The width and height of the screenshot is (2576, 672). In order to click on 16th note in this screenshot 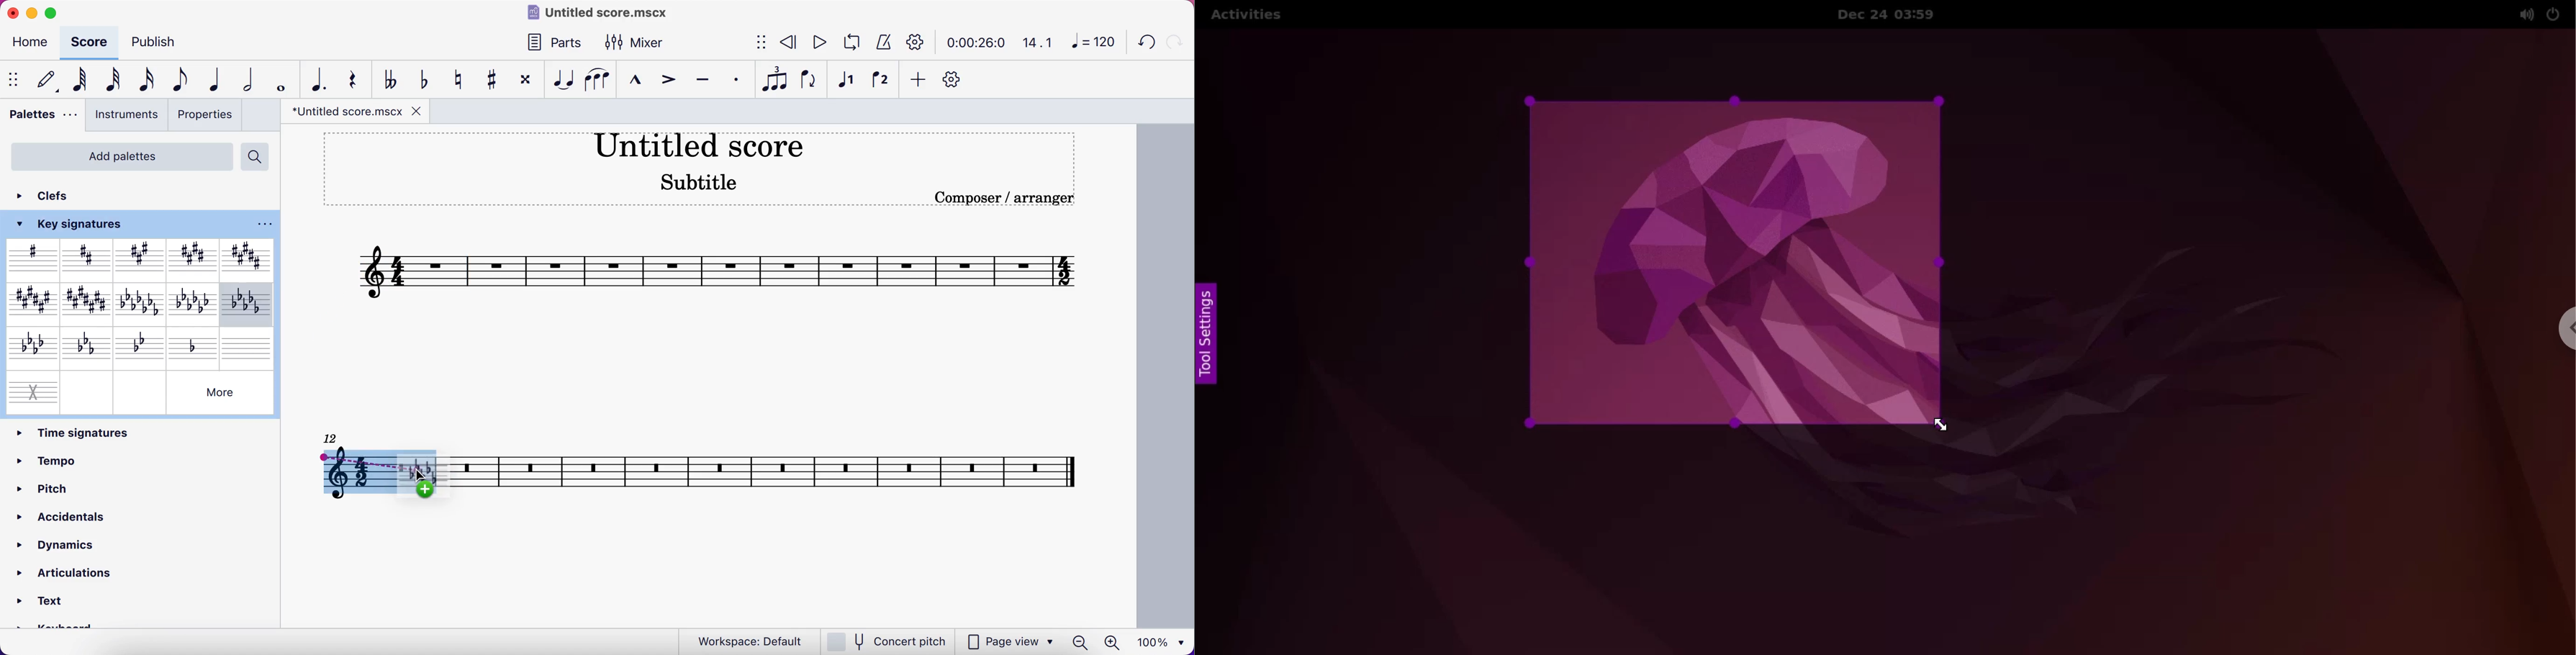, I will do `click(147, 81)`.